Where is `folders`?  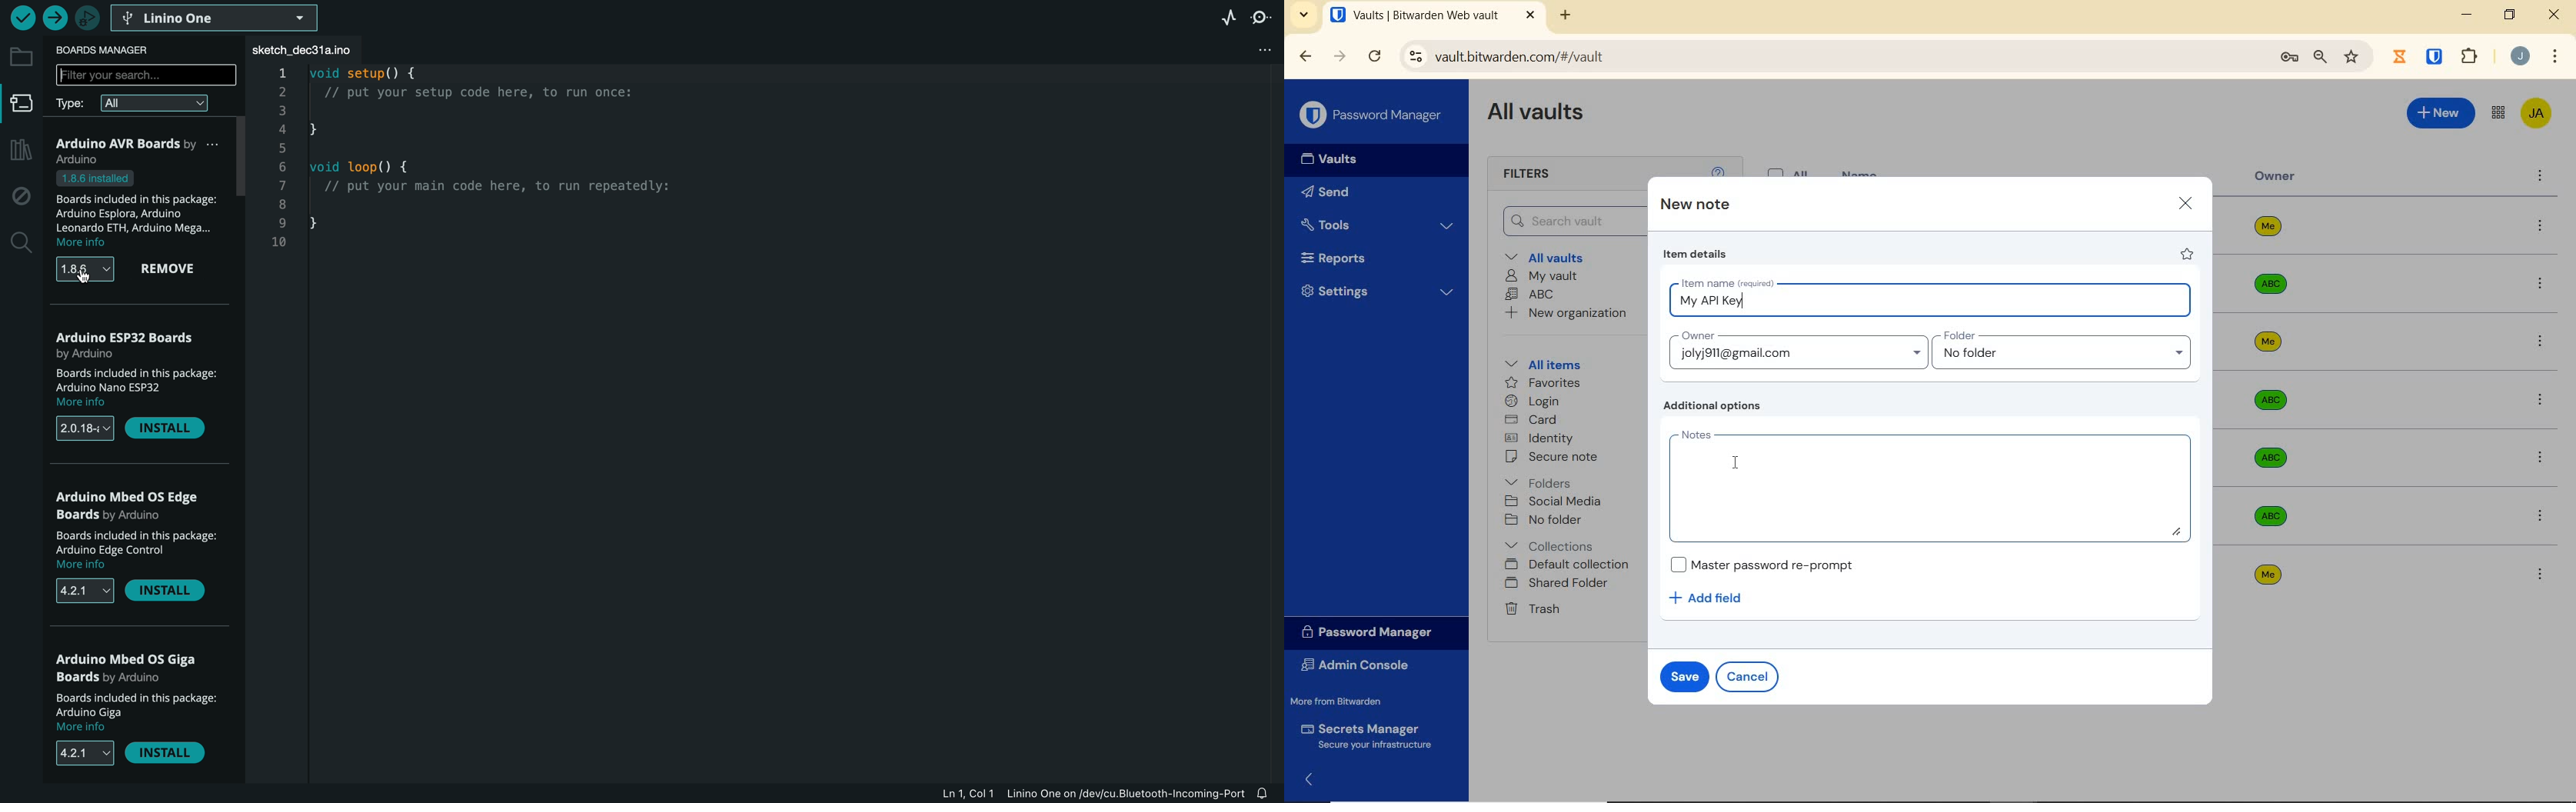
folders is located at coordinates (1540, 483).